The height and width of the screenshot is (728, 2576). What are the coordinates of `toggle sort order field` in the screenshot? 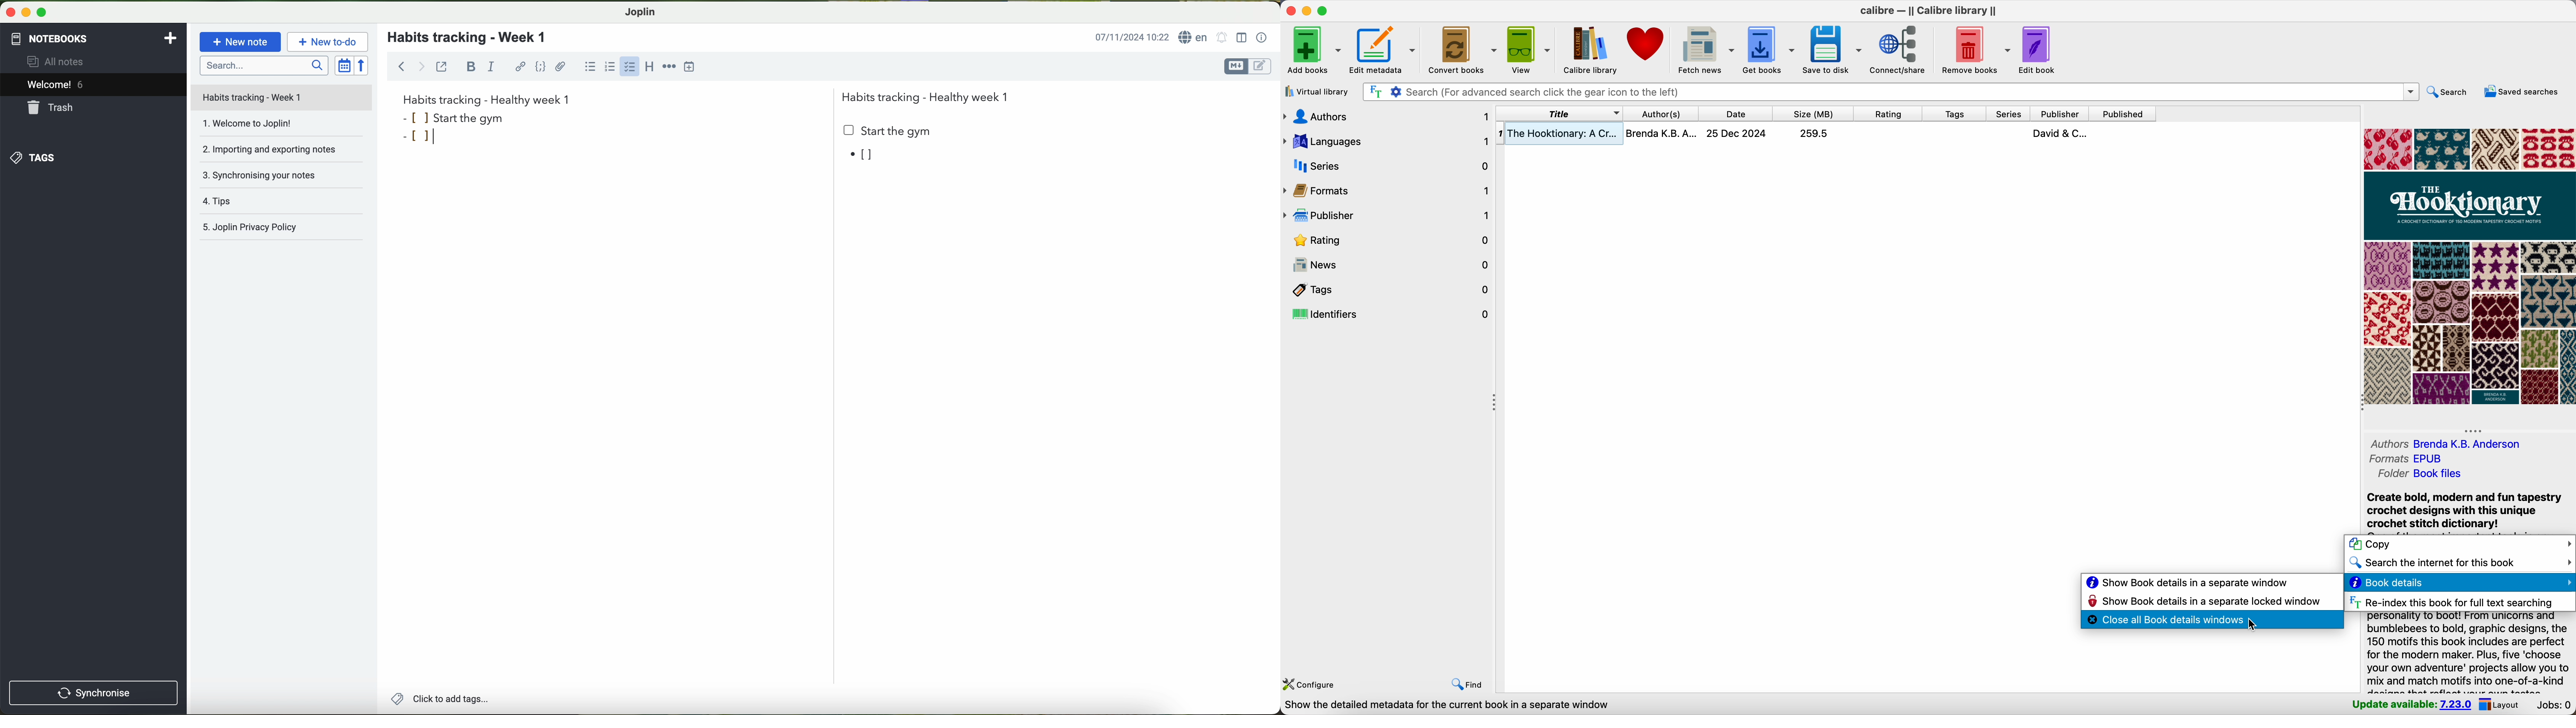 It's located at (344, 65).